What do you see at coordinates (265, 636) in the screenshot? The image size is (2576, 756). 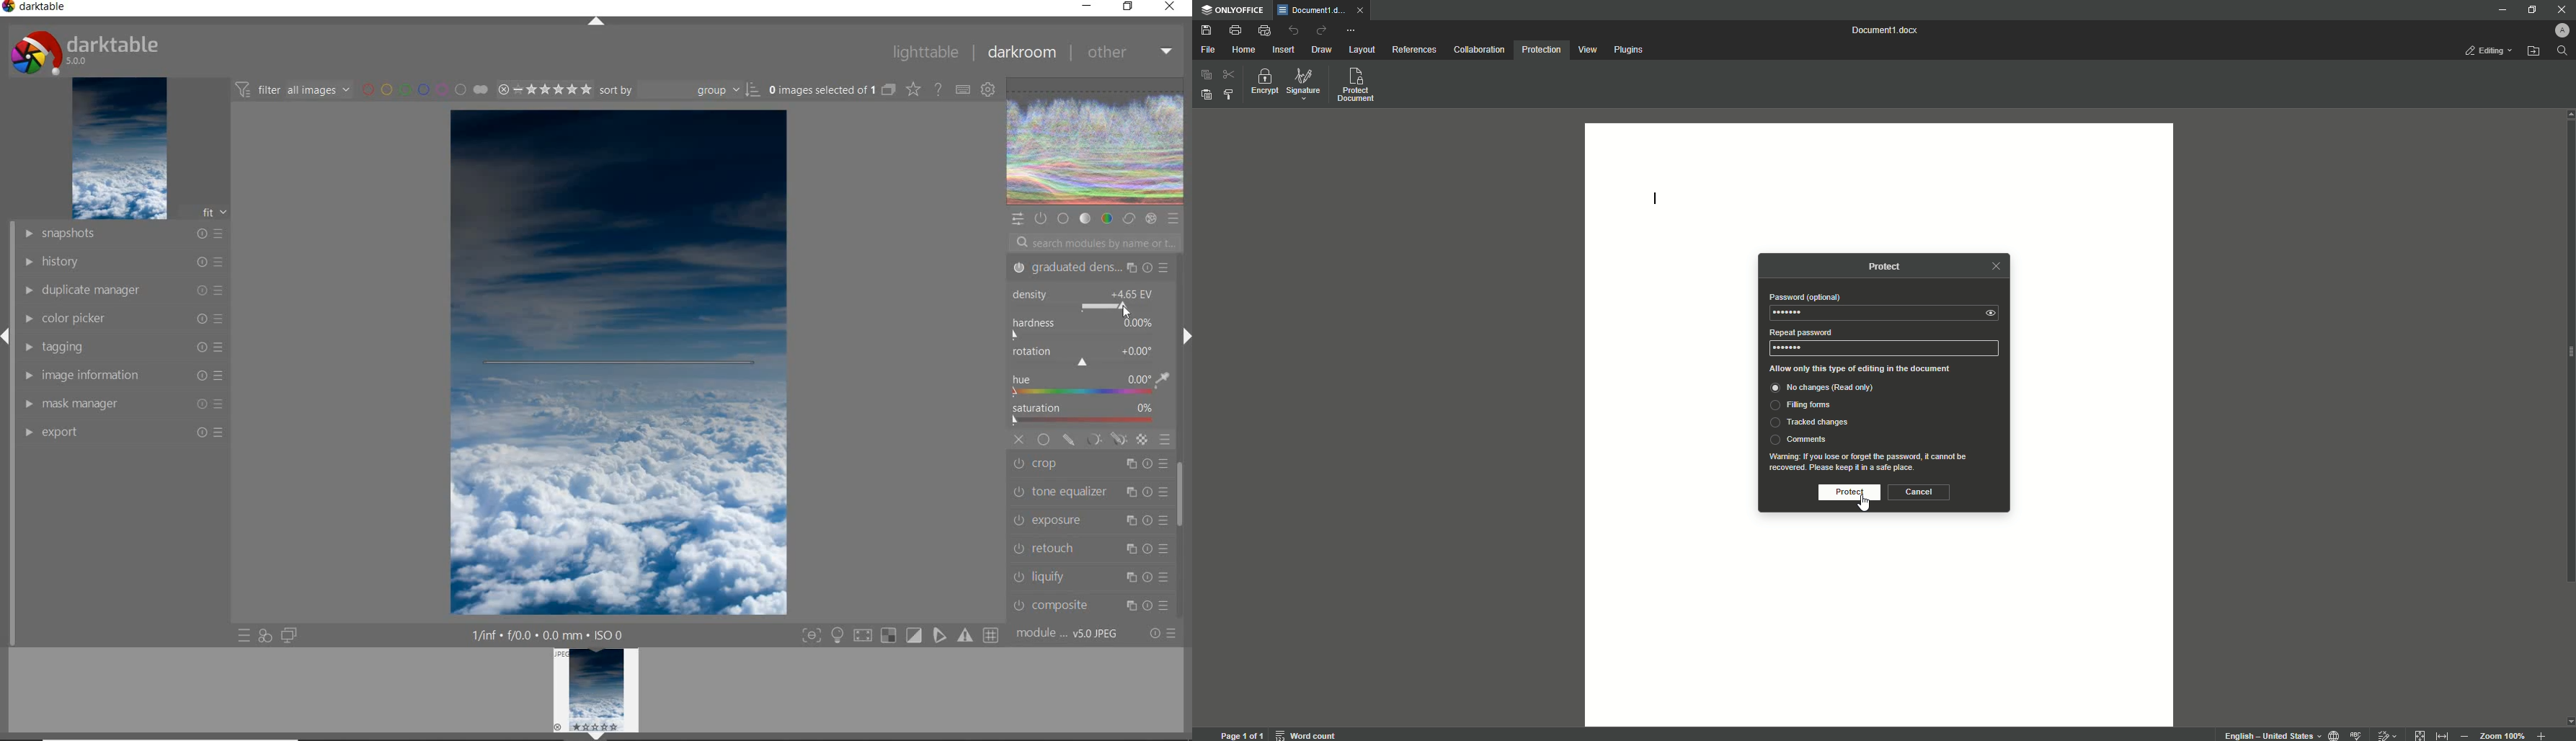 I see `QUICK ACCESS FOR APLYING ANY OF YOUR STYLES` at bounding box center [265, 636].